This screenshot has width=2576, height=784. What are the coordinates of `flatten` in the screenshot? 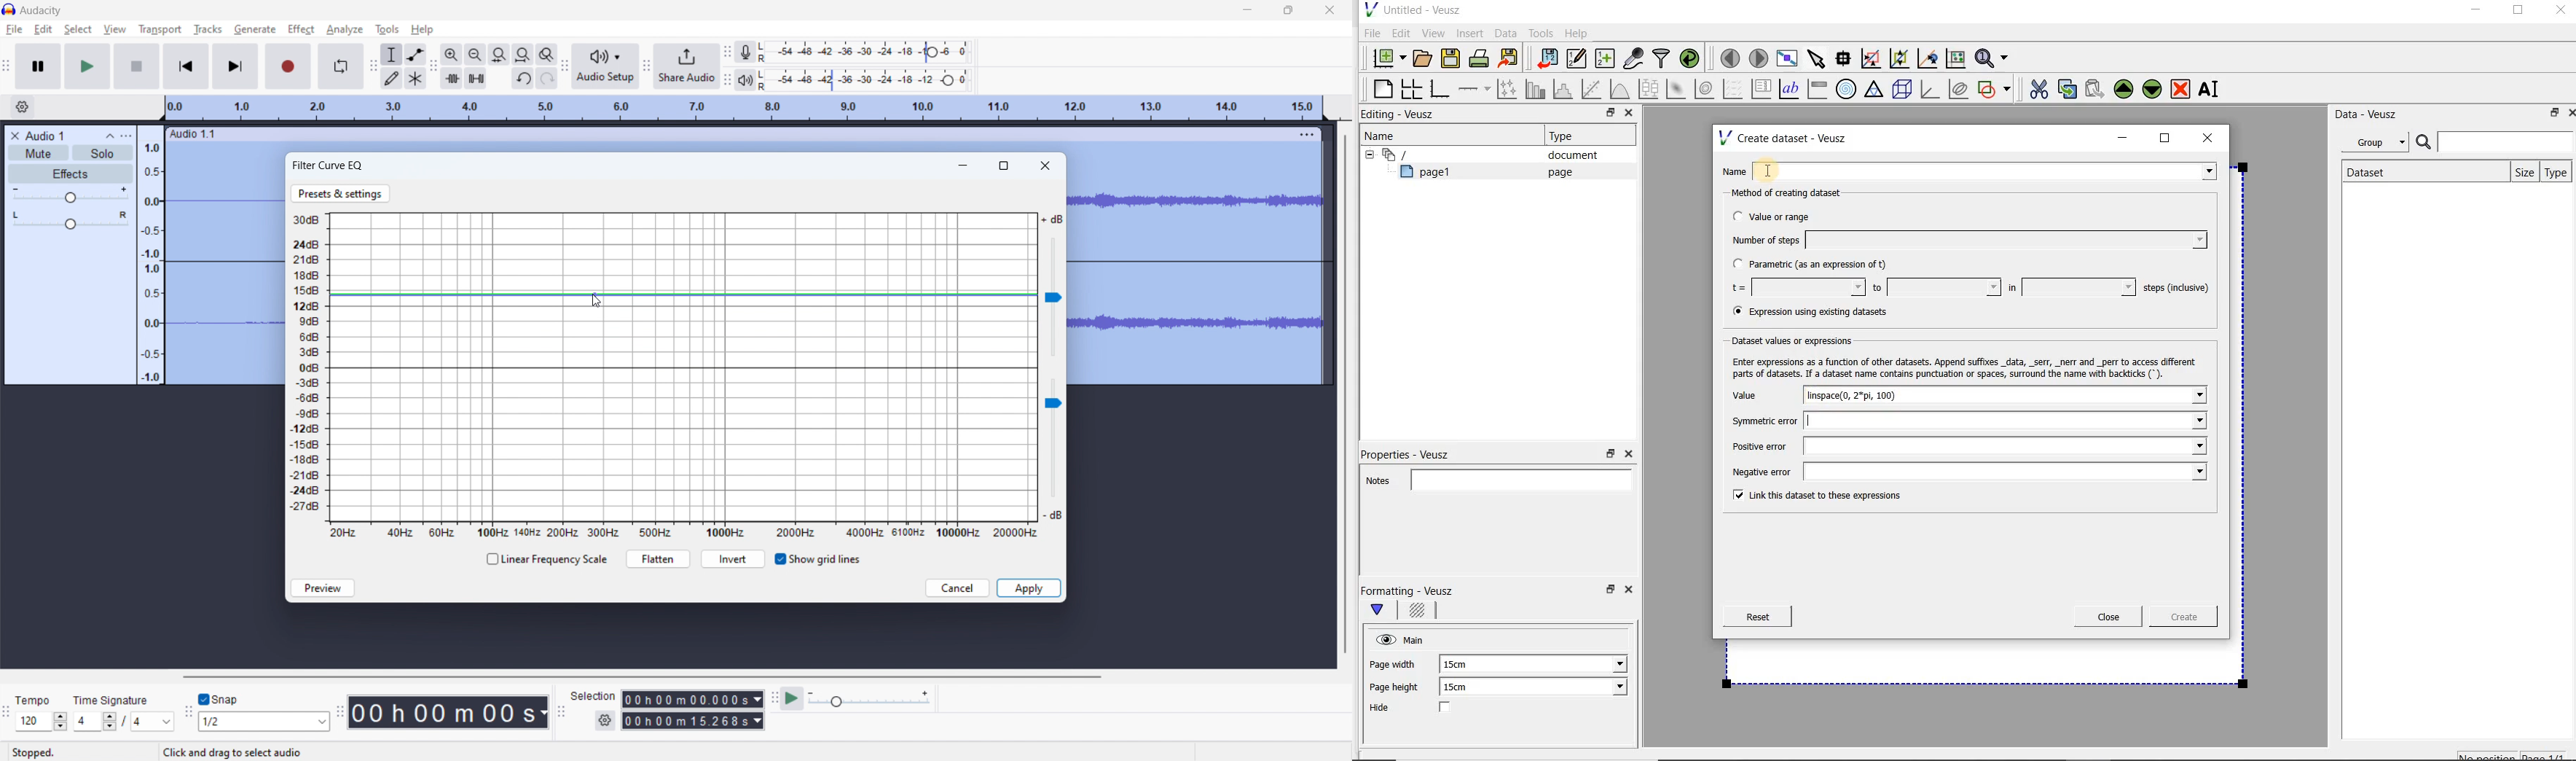 It's located at (658, 559).